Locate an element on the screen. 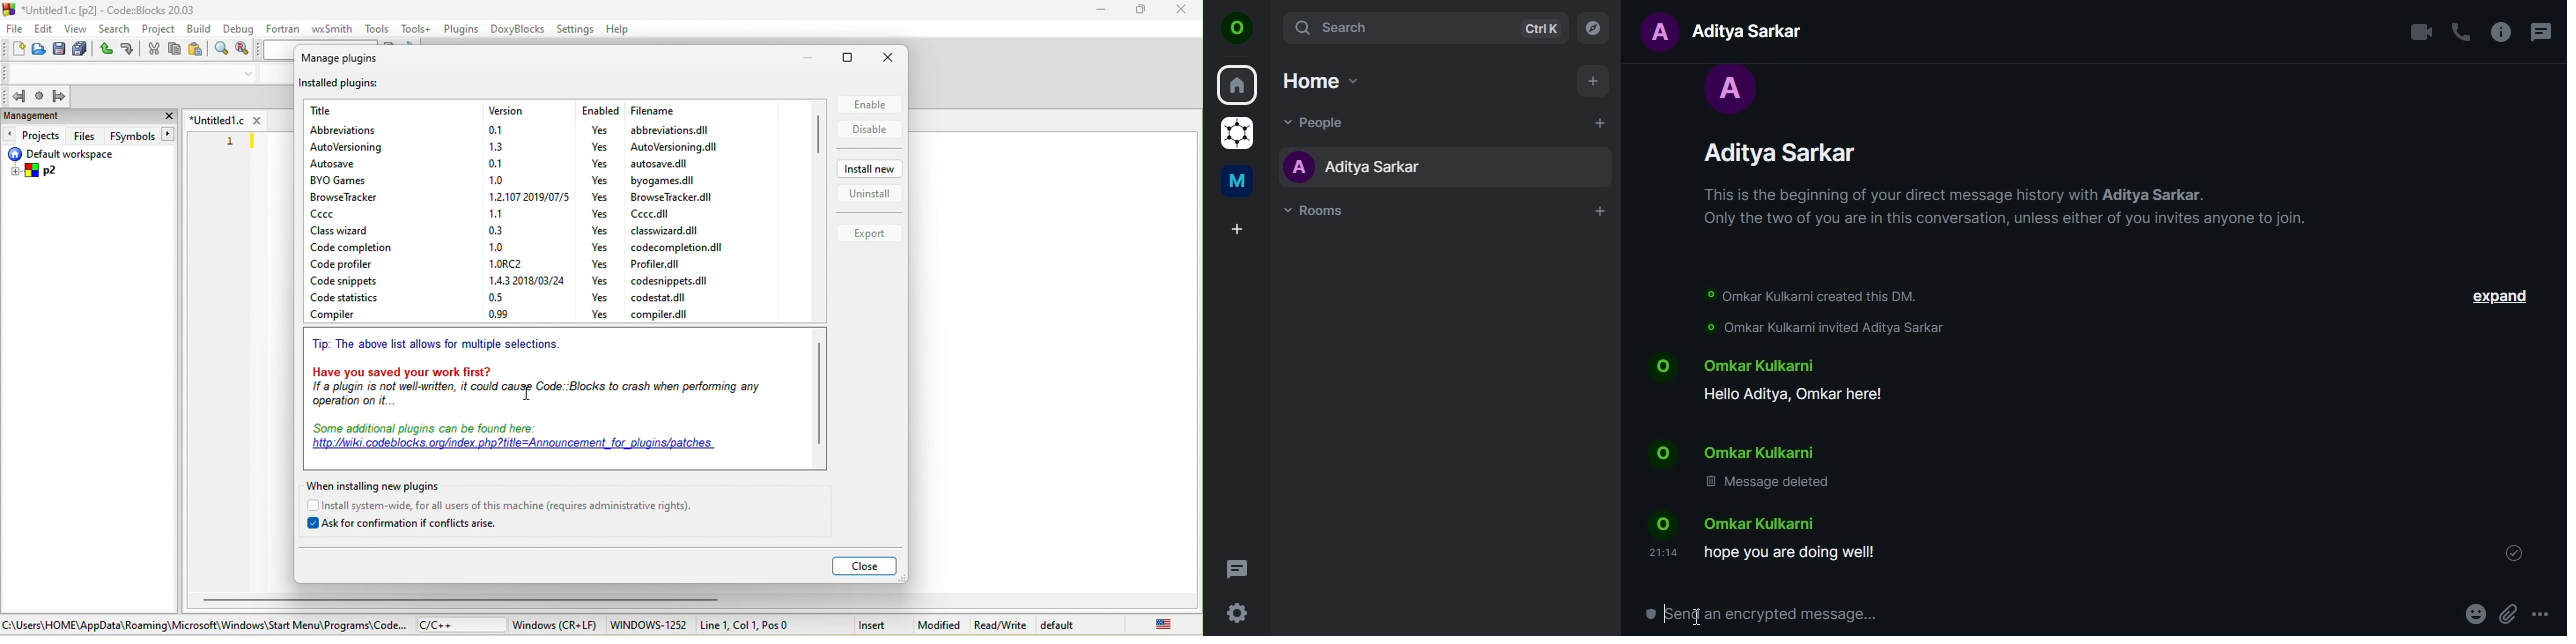 Image resolution: width=2576 pixels, height=644 pixels. emoji is located at coordinates (2472, 614).